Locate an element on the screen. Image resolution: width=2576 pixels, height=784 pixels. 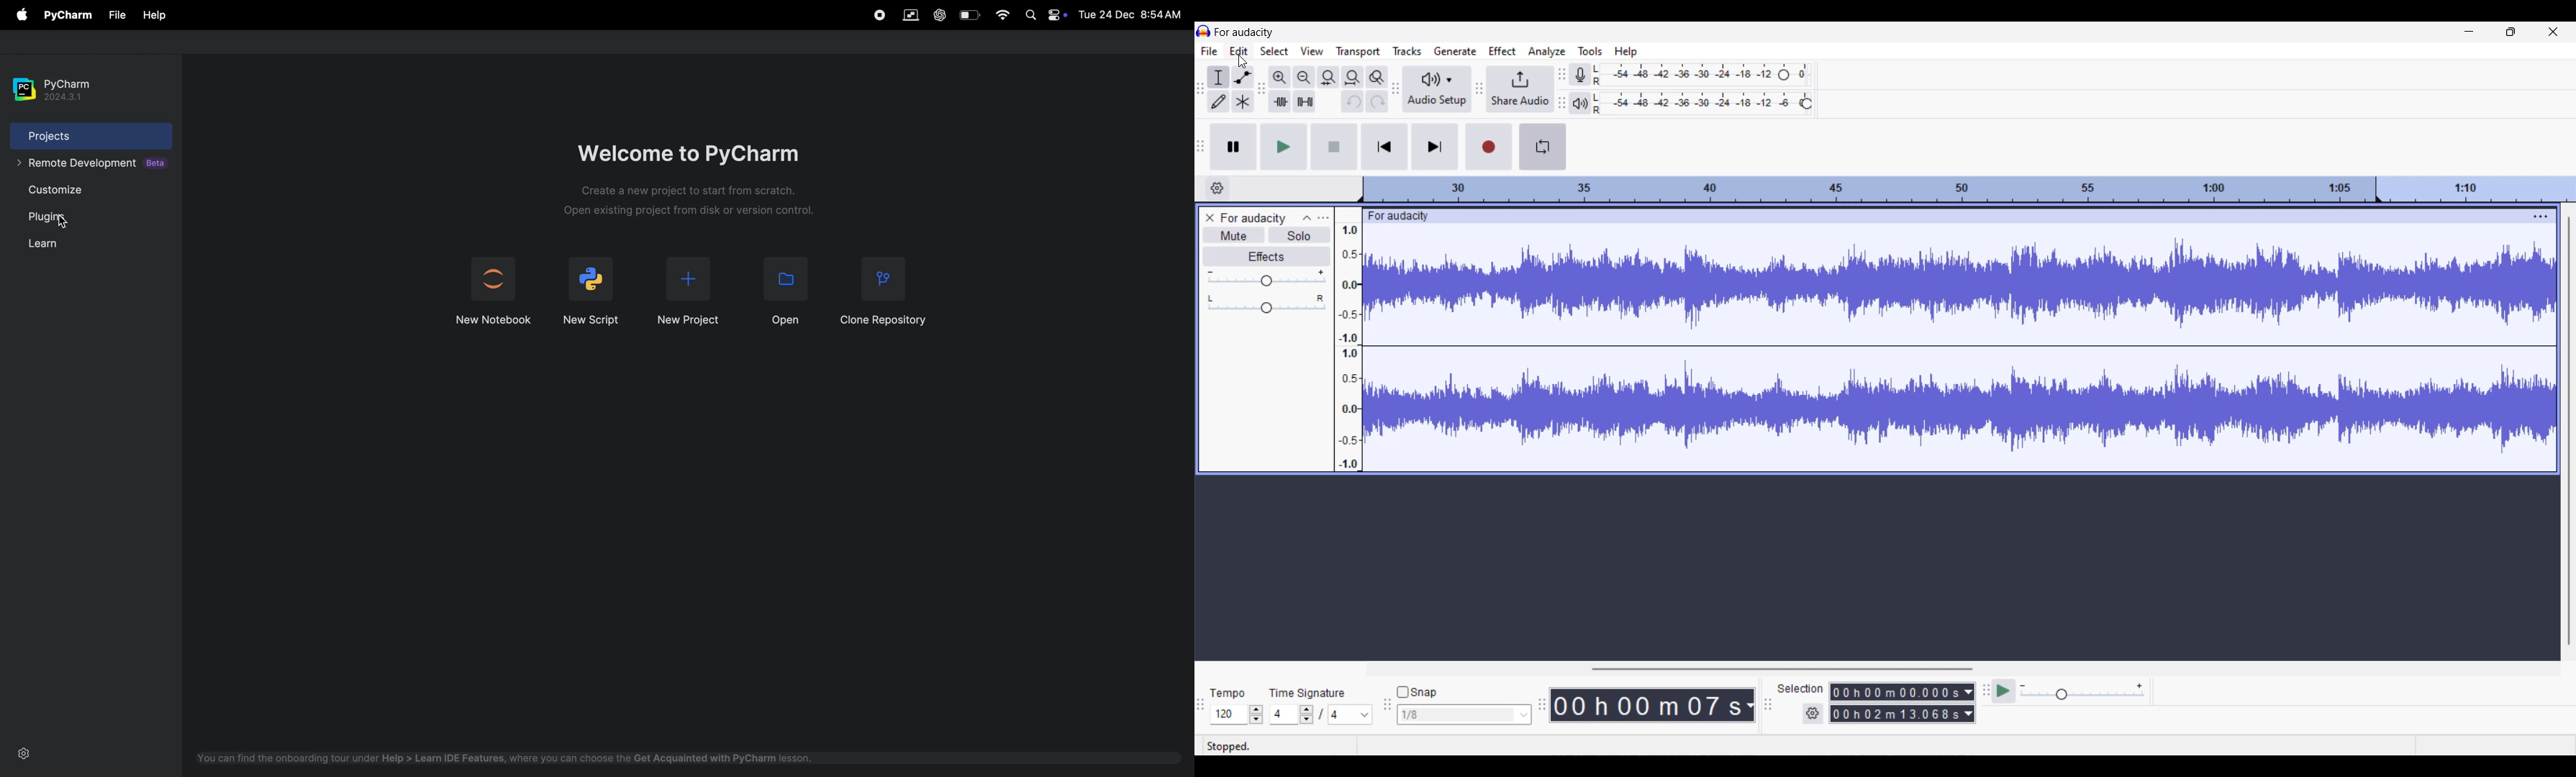
Measurement  is located at coordinates (1749, 706).